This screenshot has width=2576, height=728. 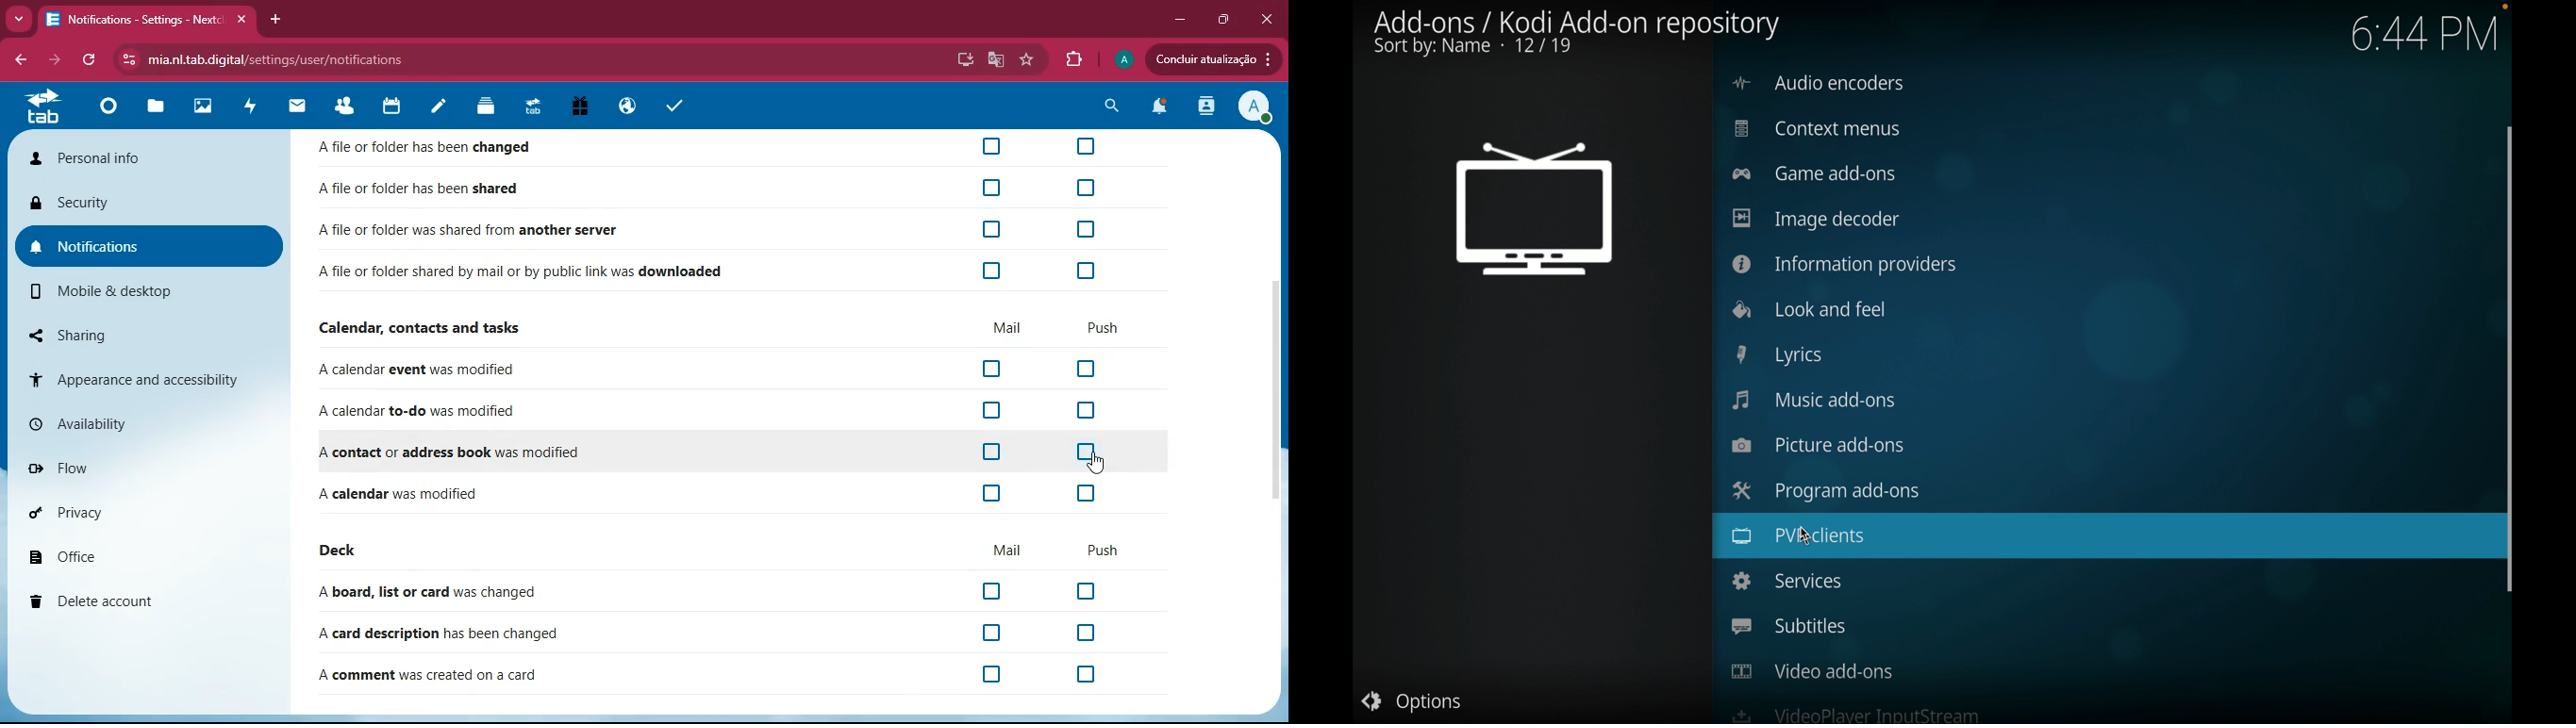 What do you see at coordinates (128, 294) in the screenshot?
I see `mobile & desktop` at bounding box center [128, 294].